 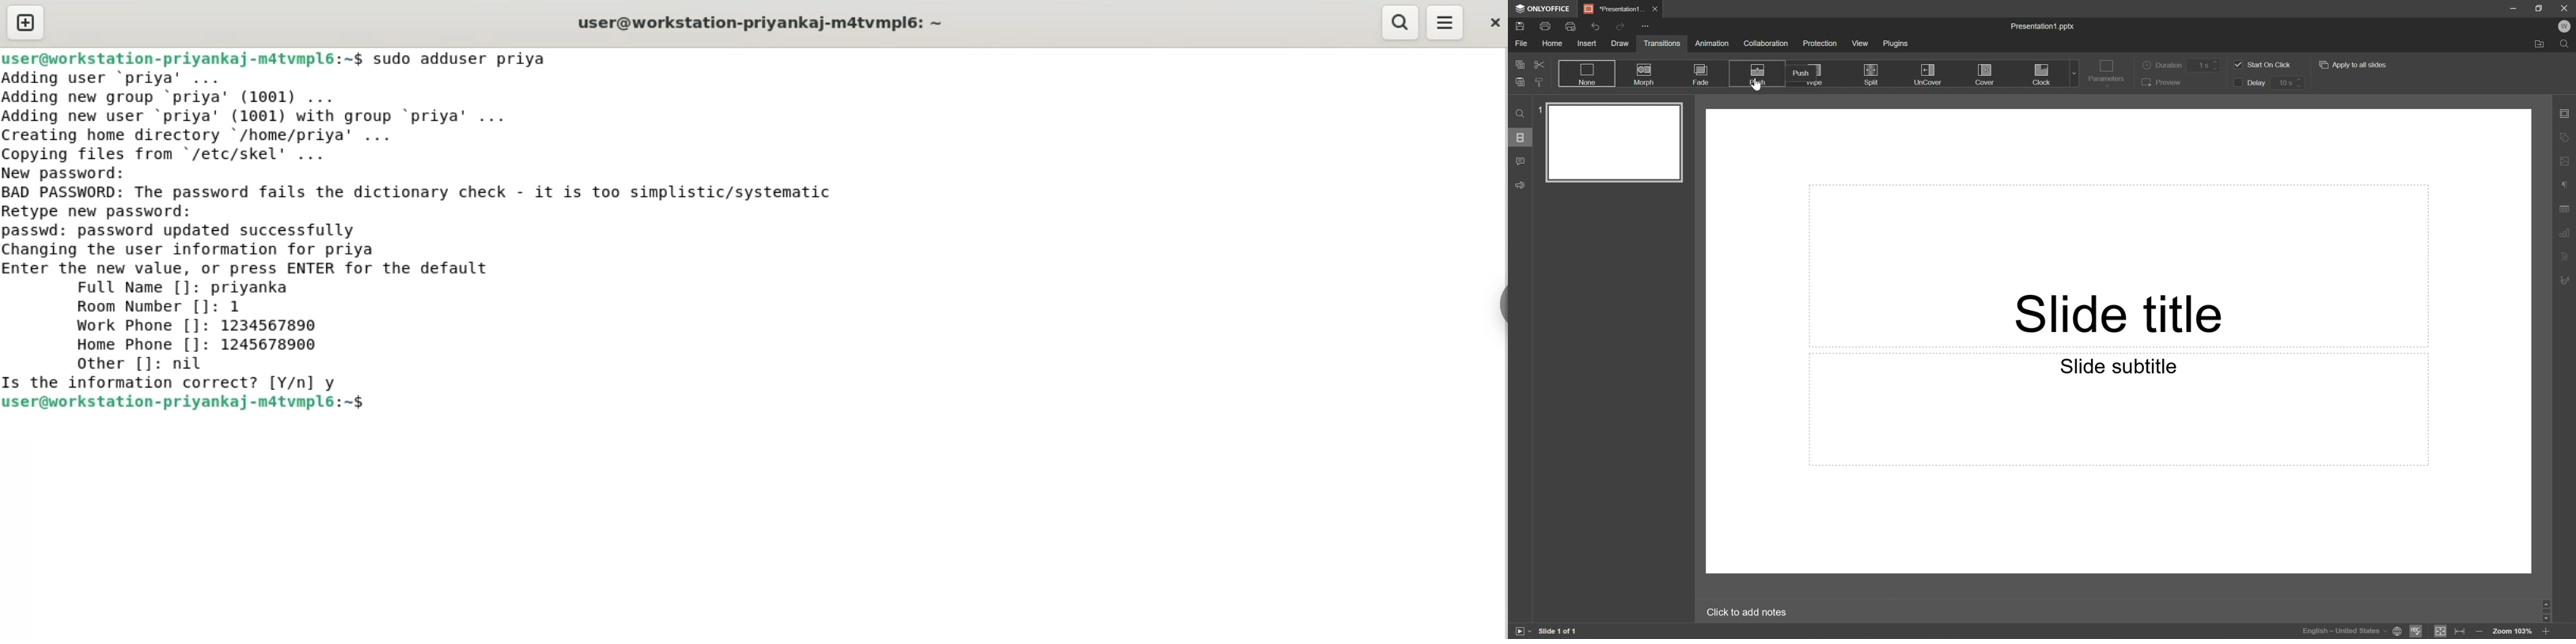 I want to click on Customize quick access toolbar, so click(x=1647, y=27).